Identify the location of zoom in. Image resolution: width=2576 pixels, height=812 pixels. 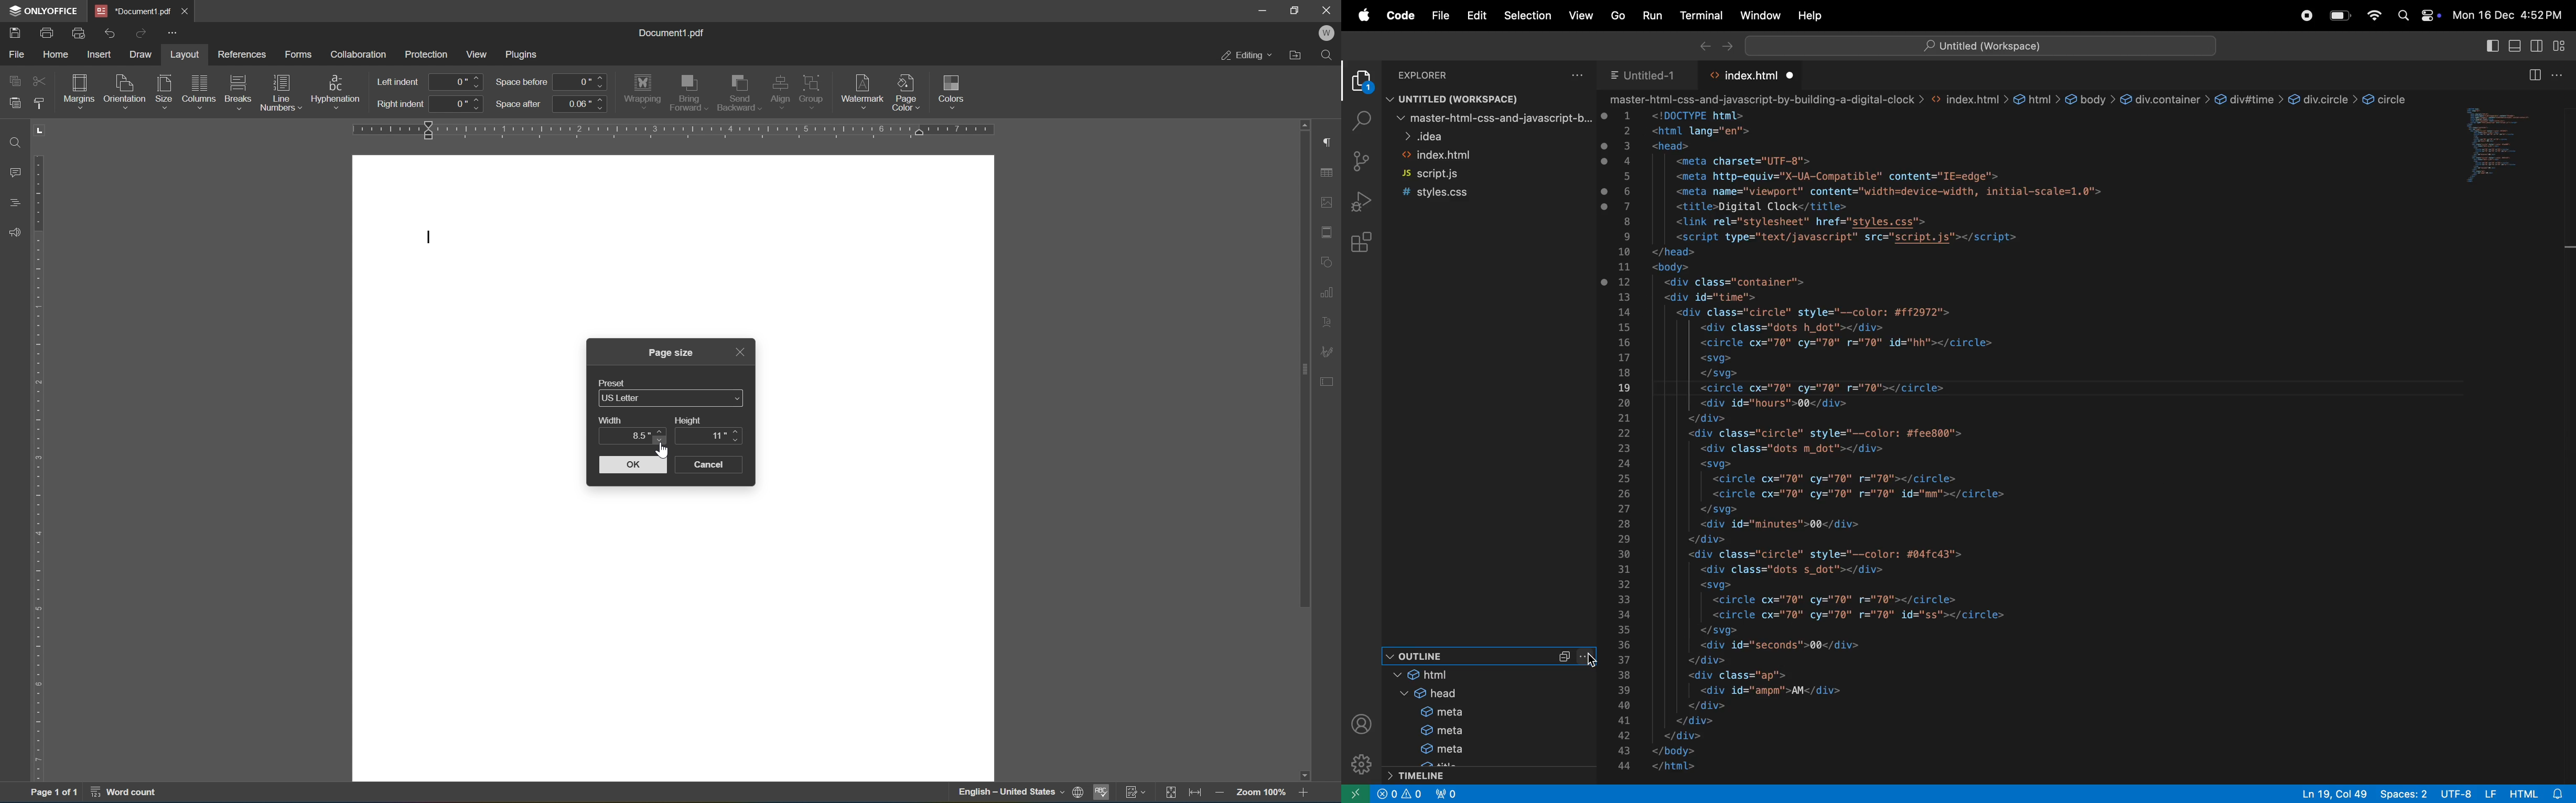
(1302, 793).